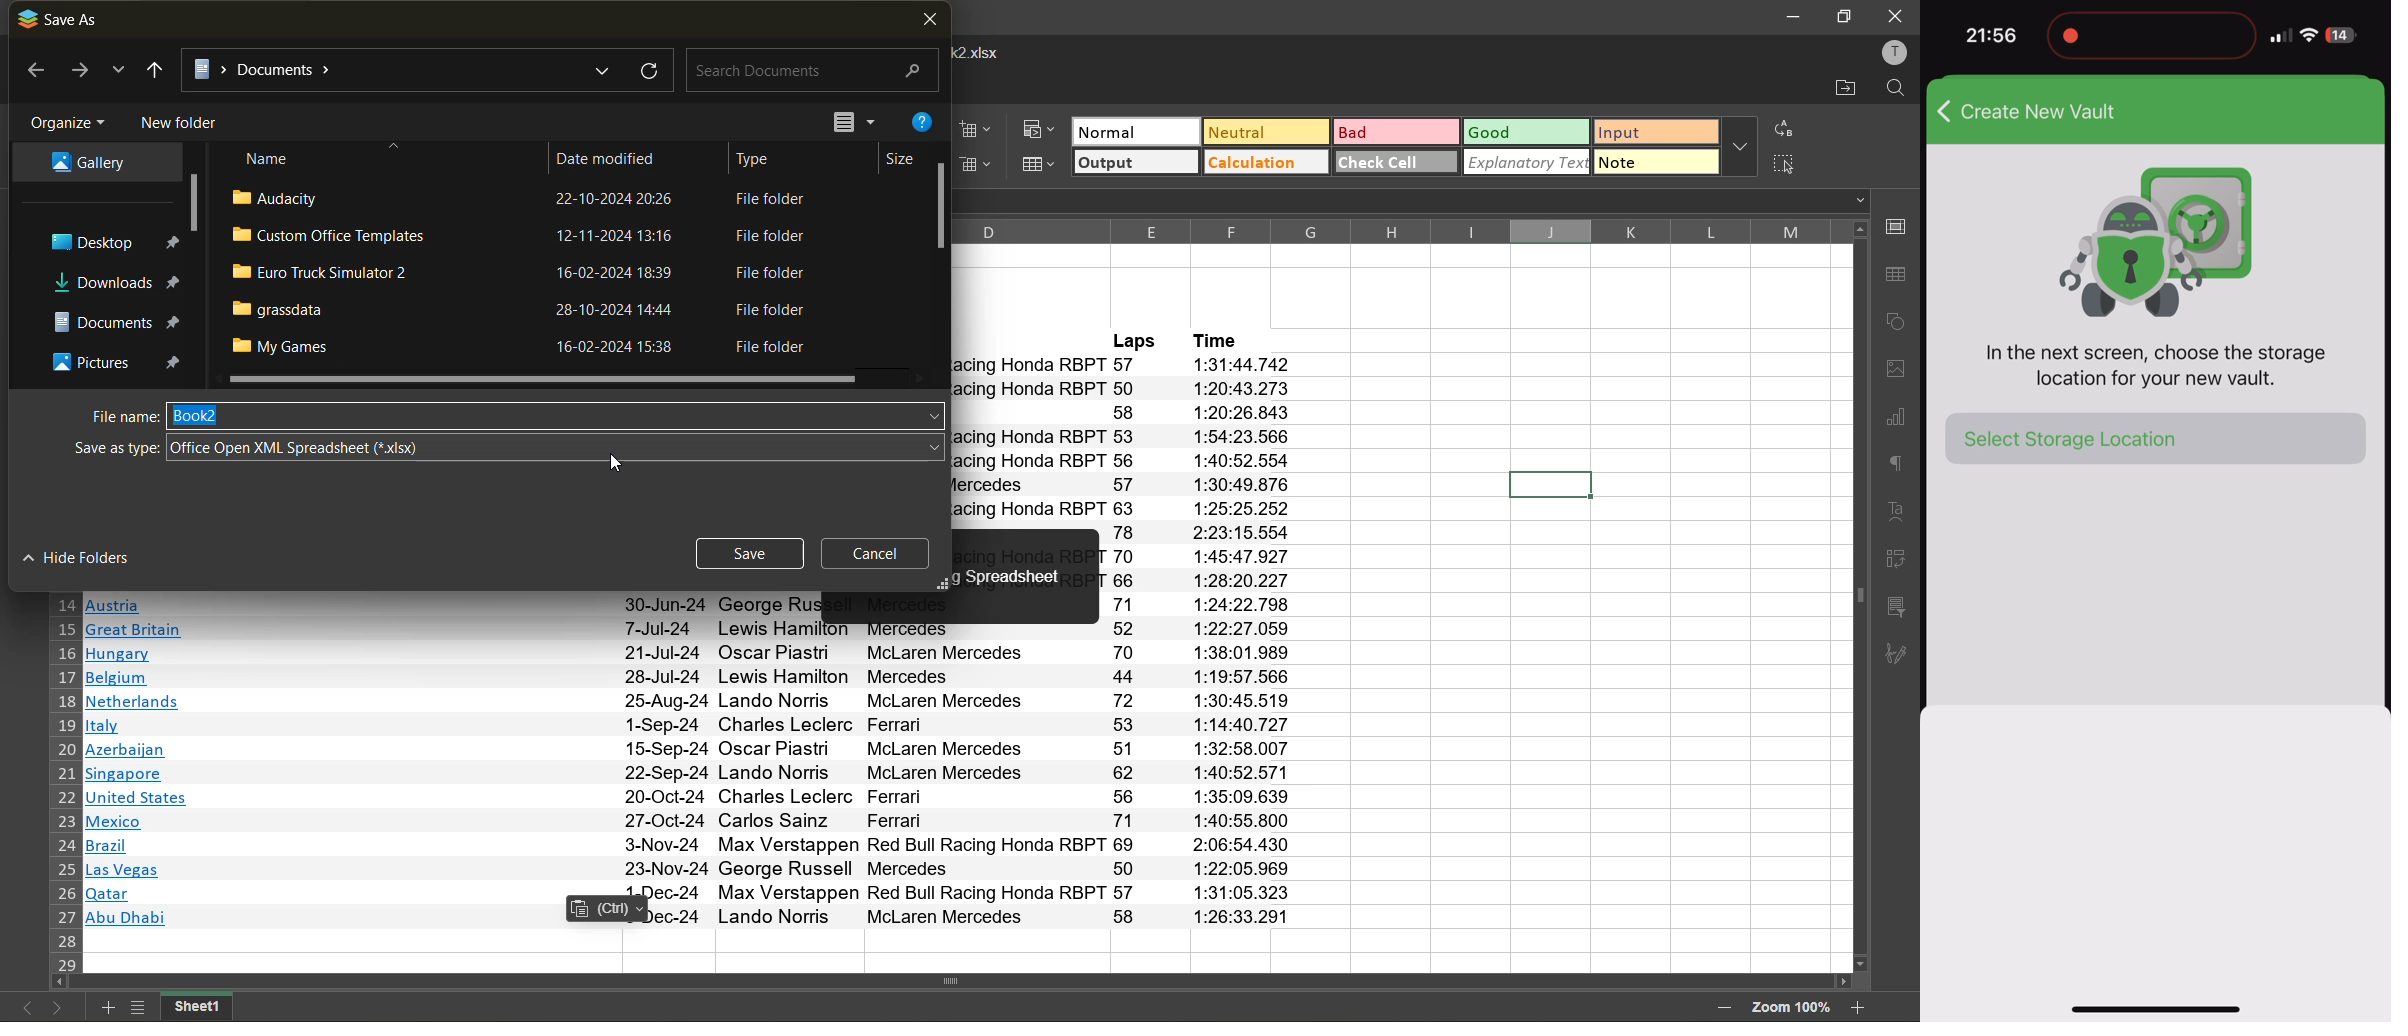 The width and height of the screenshot is (2408, 1036). What do you see at coordinates (1266, 164) in the screenshot?
I see `calculation` at bounding box center [1266, 164].